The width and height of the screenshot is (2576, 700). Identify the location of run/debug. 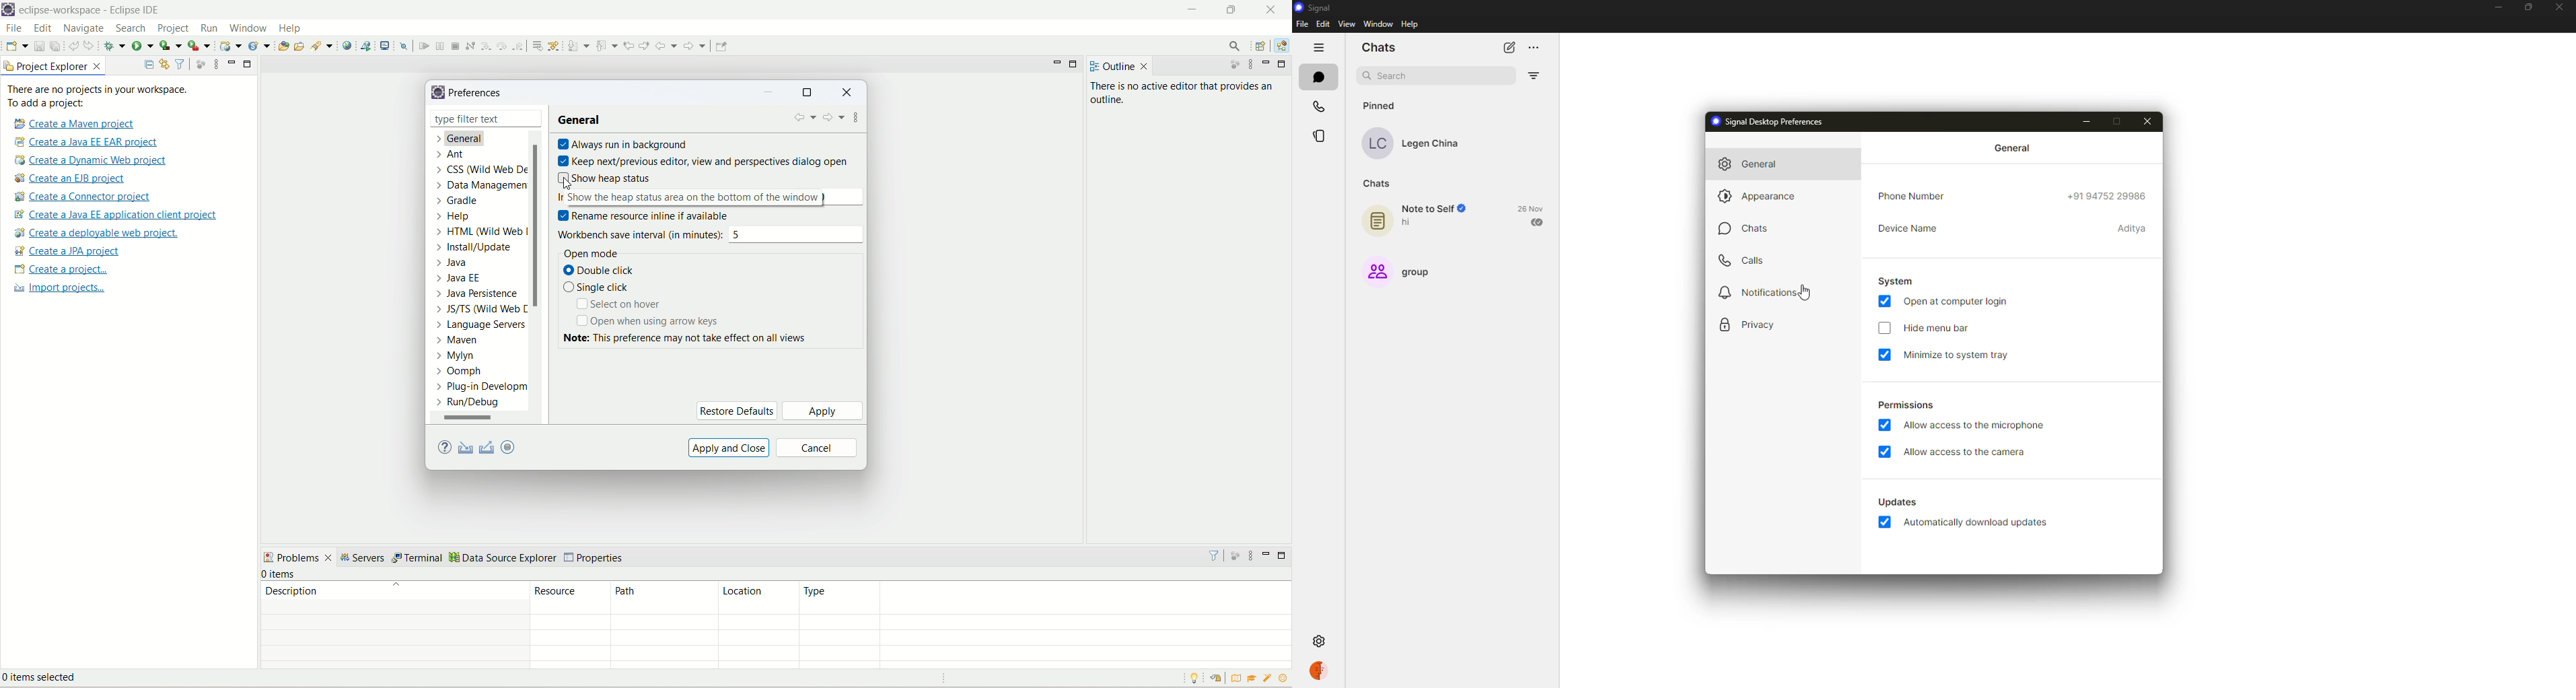
(476, 405).